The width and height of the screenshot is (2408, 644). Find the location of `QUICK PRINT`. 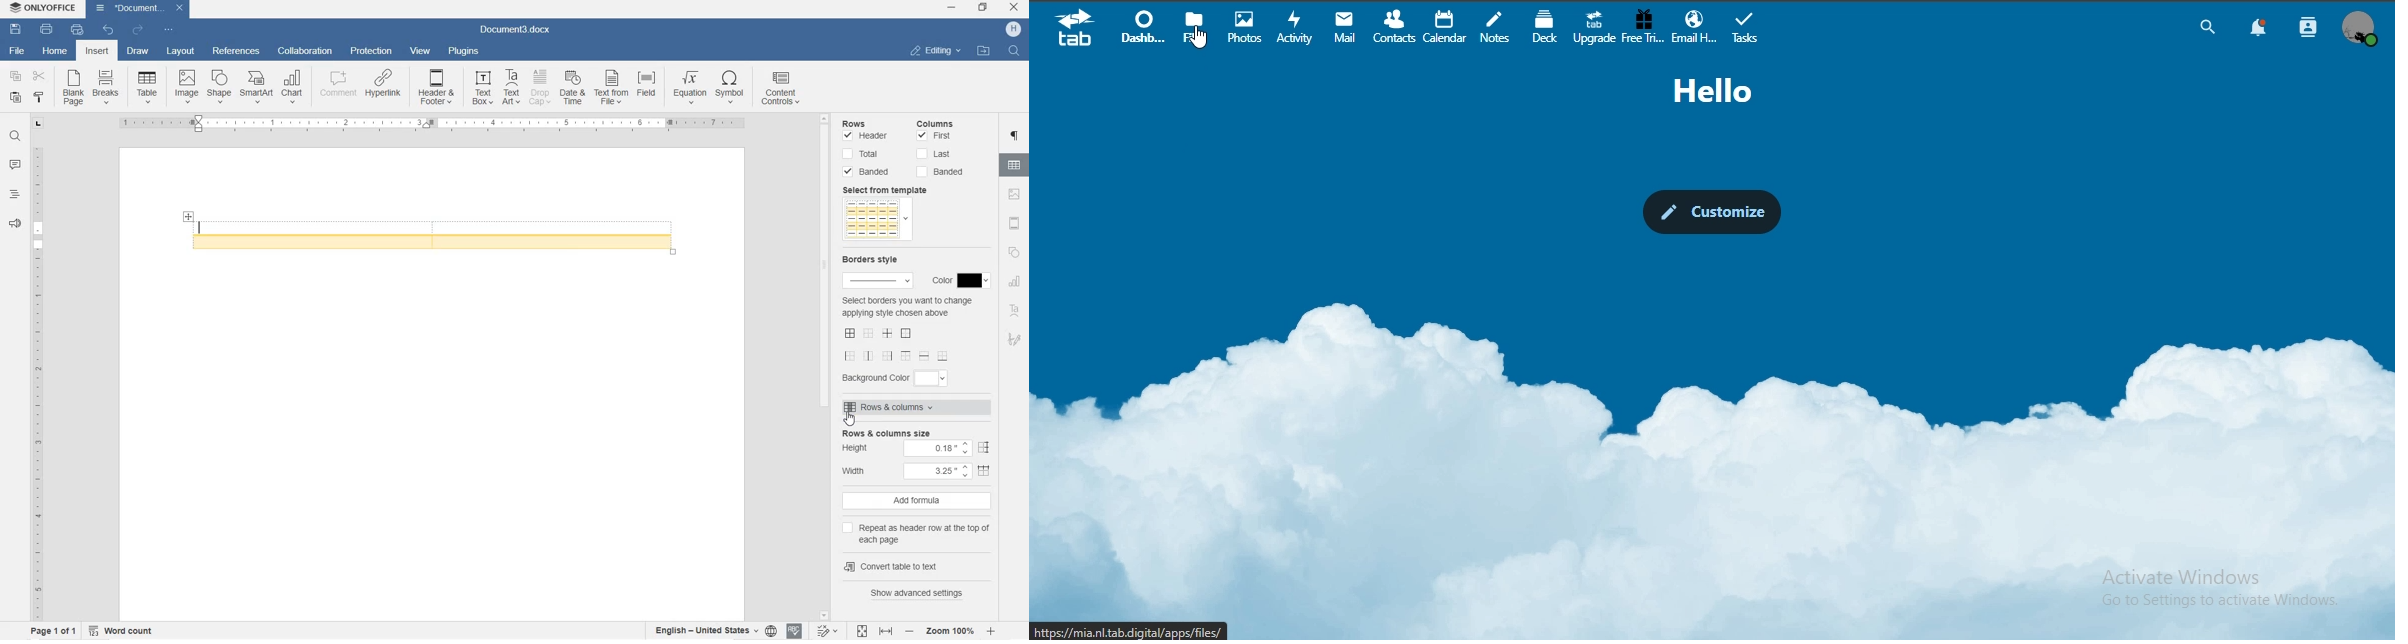

QUICK PRINT is located at coordinates (76, 31).